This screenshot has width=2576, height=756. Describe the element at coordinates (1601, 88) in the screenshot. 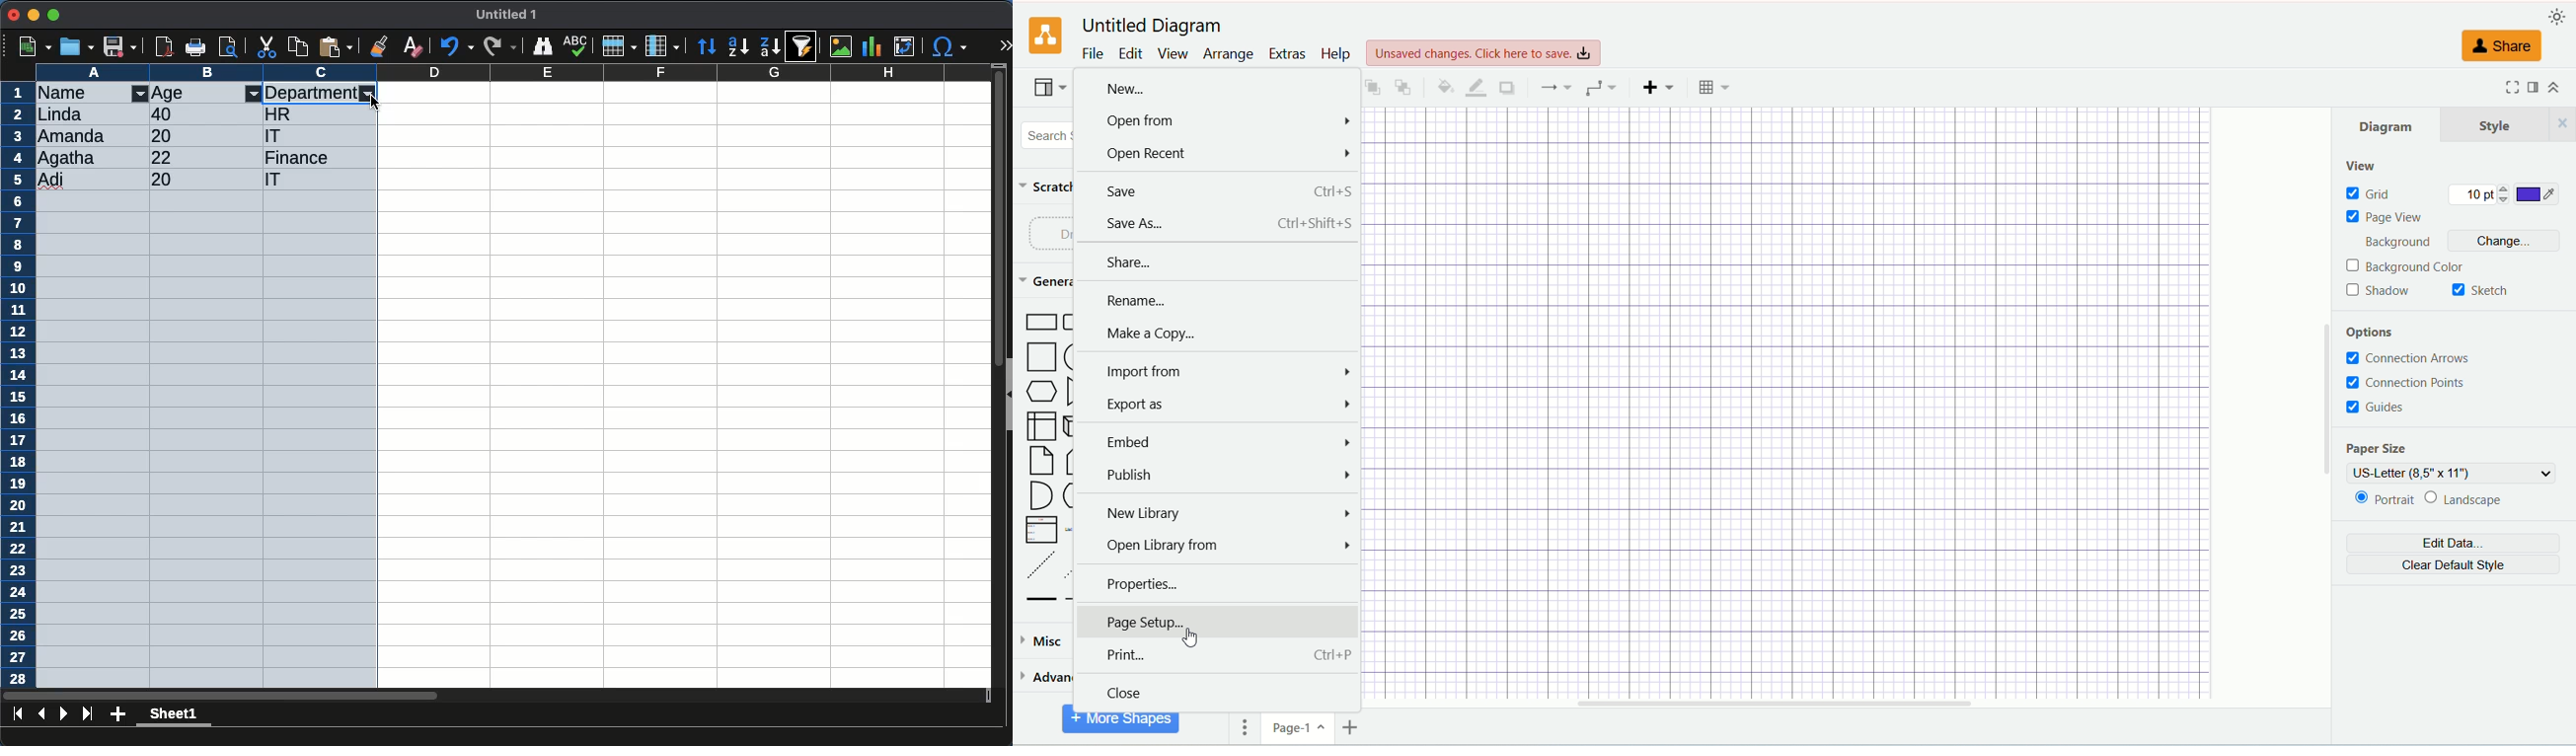

I see `connection` at that location.